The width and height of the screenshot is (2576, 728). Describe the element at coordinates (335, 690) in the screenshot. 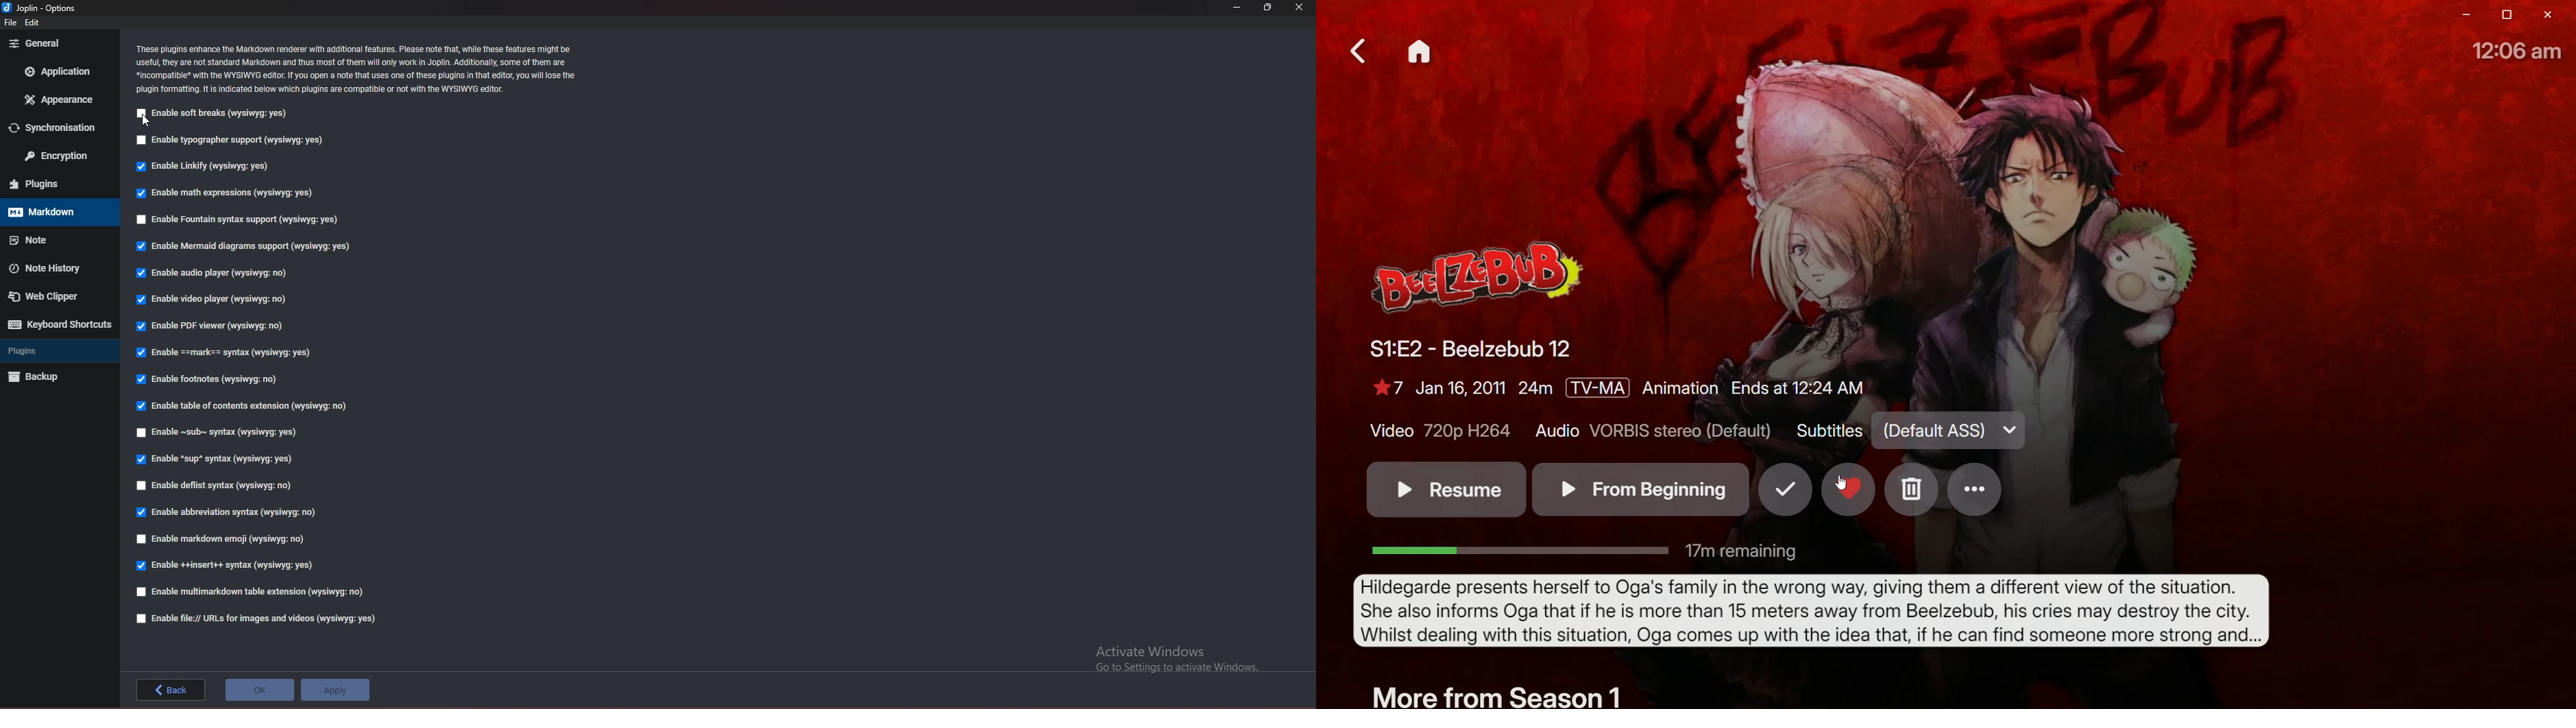

I see `apply` at that location.